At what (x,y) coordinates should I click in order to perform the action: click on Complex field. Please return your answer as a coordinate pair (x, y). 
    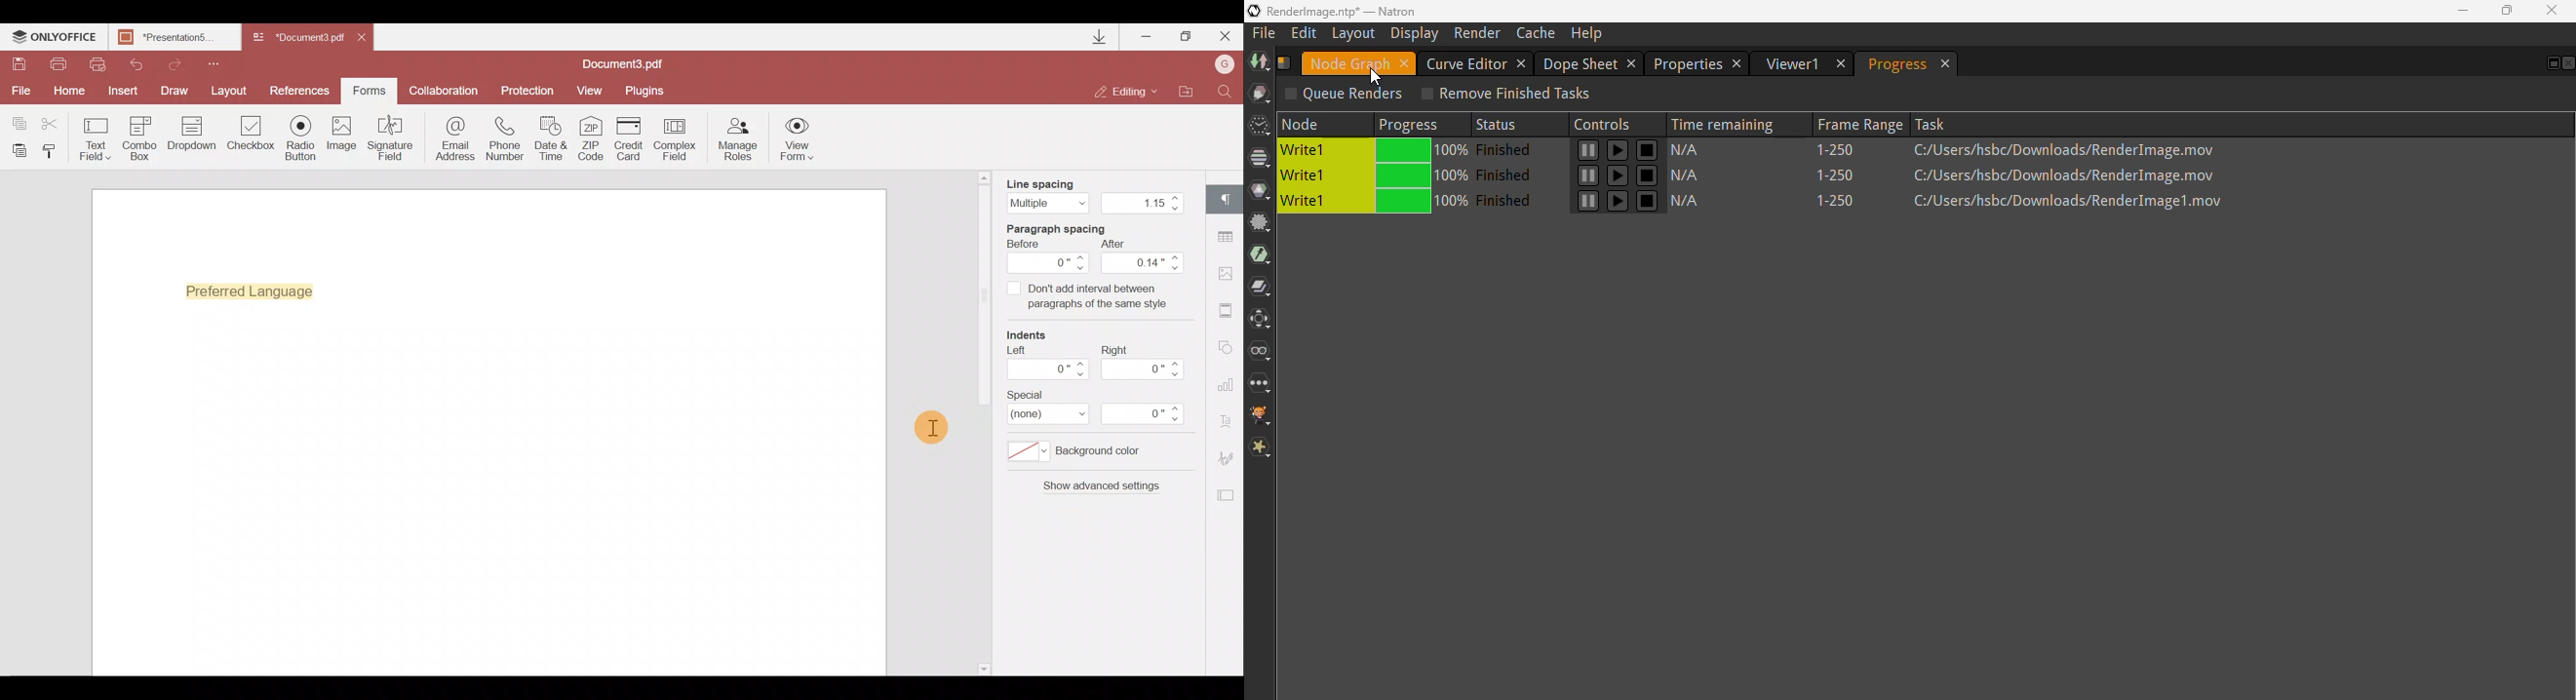
    Looking at the image, I should click on (677, 139).